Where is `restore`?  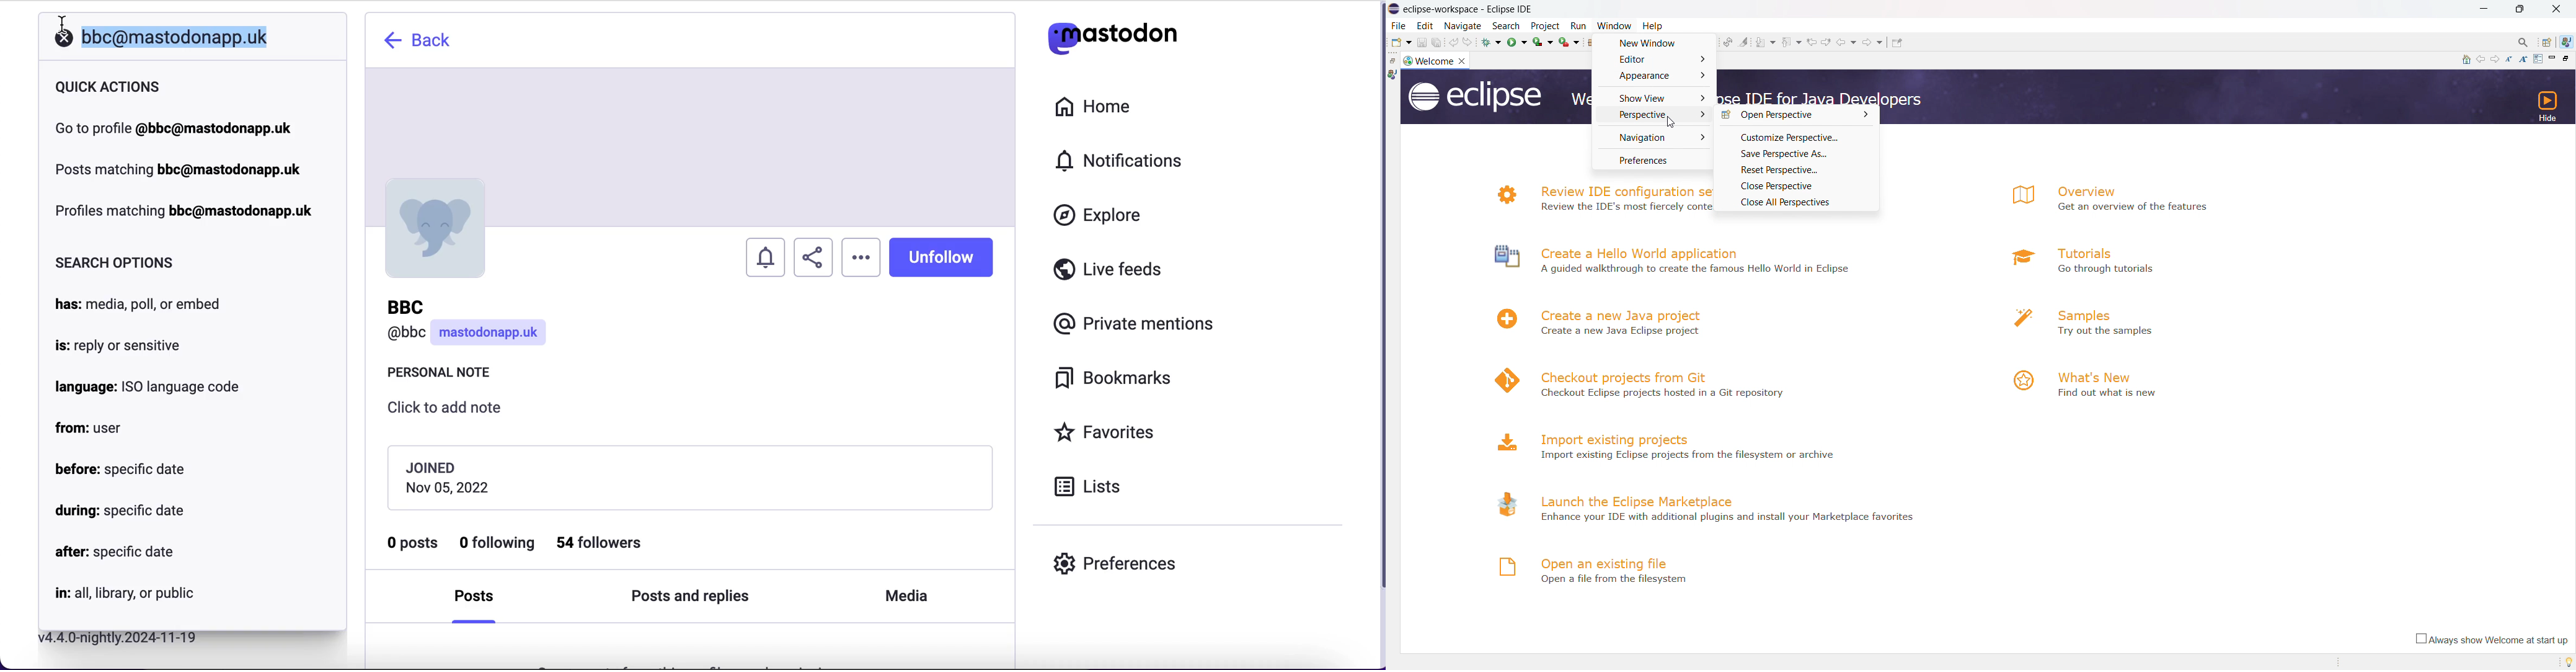 restore is located at coordinates (2569, 58).